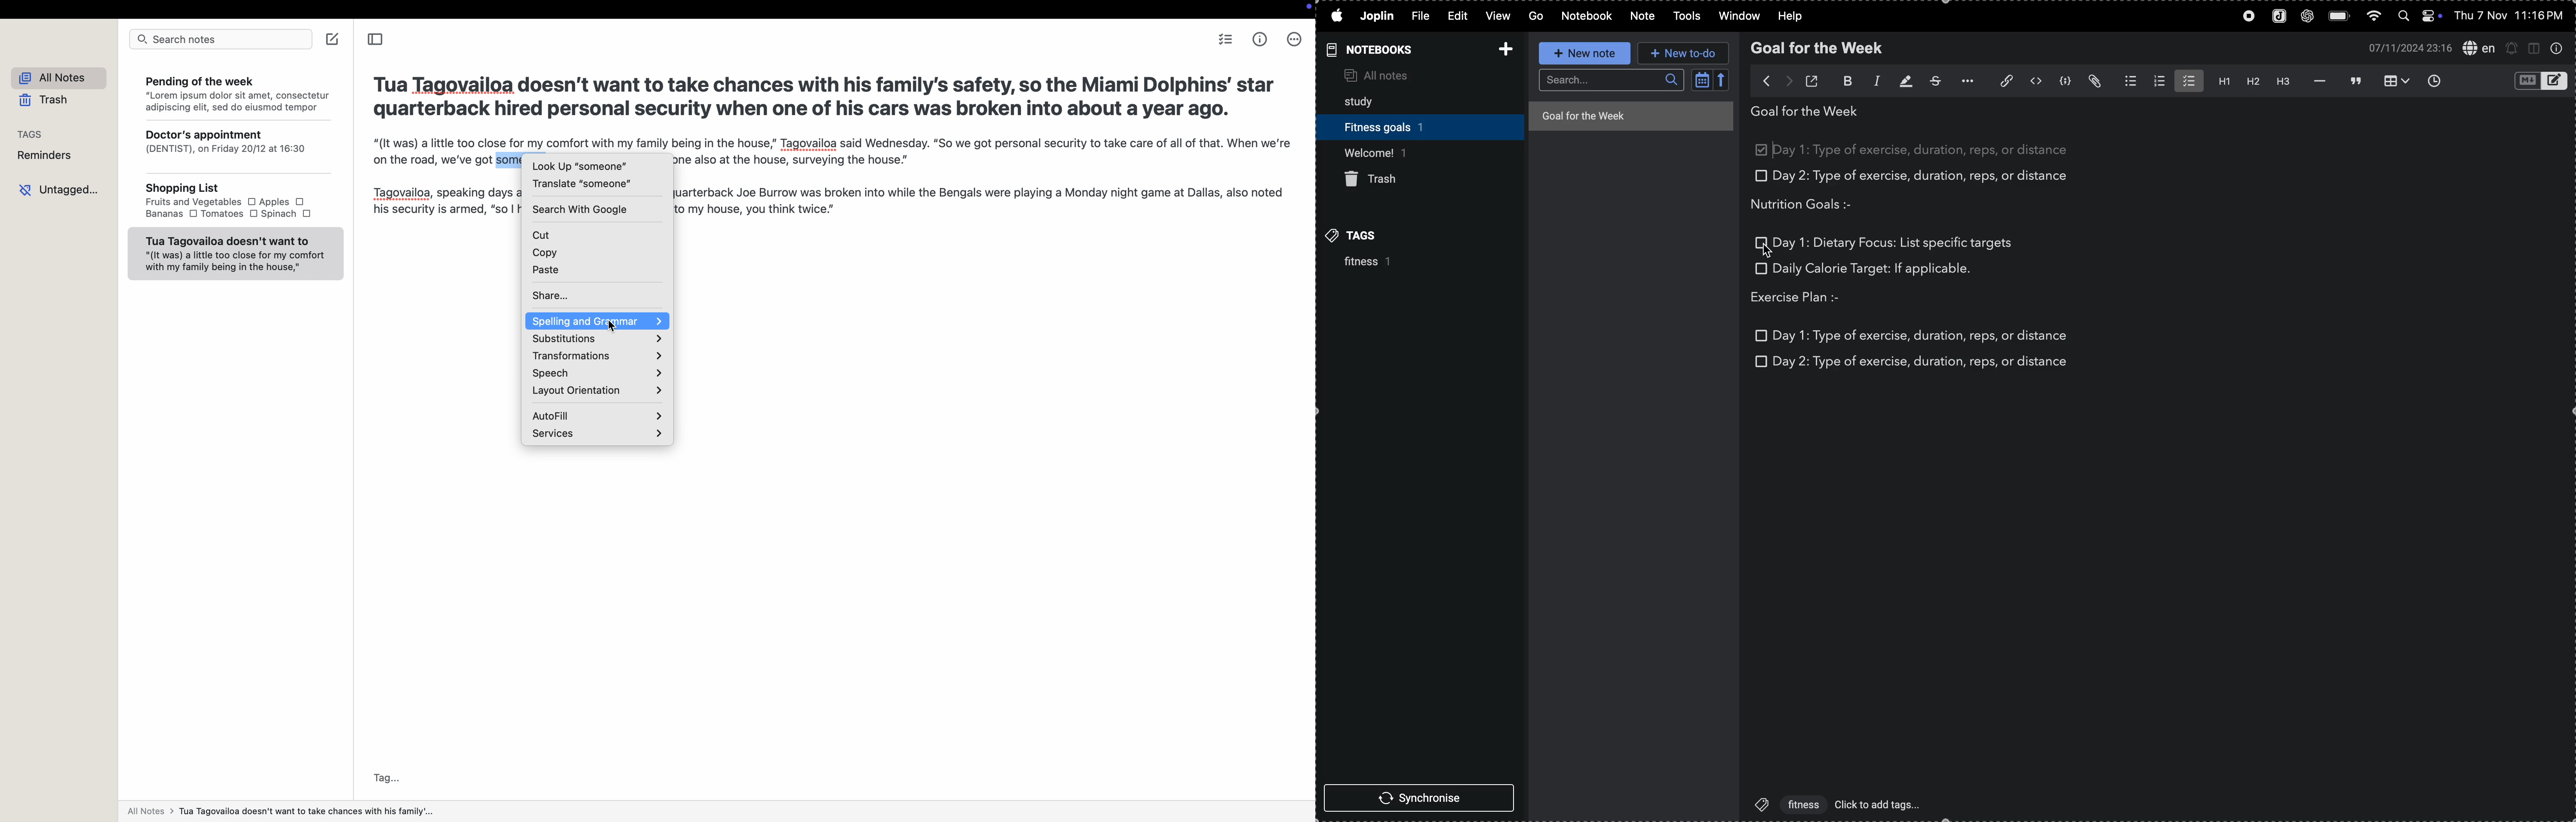  What do you see at coordinates (1359, 263) in the screenshot?
I see `fitness 1` at bounding box center [1359, 263].